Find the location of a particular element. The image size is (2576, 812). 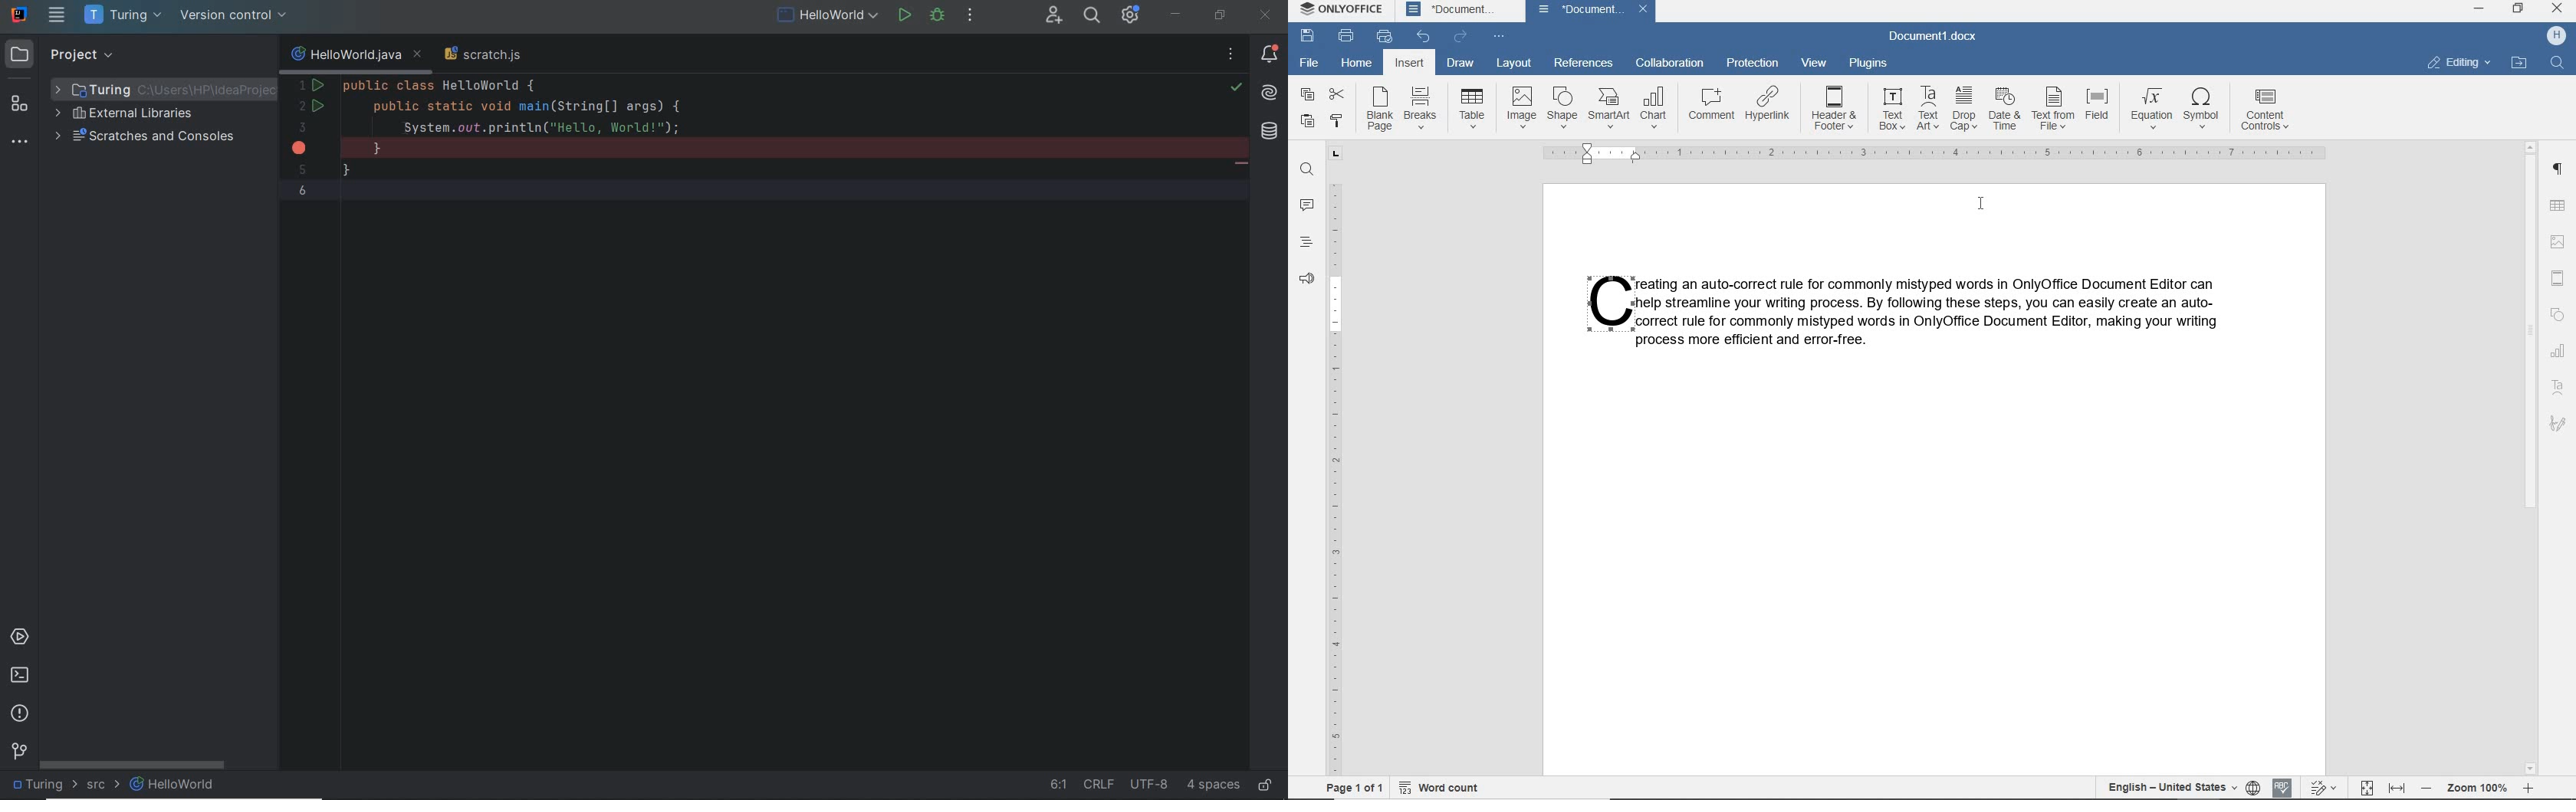

Text is located at coordinates (1936, 311).